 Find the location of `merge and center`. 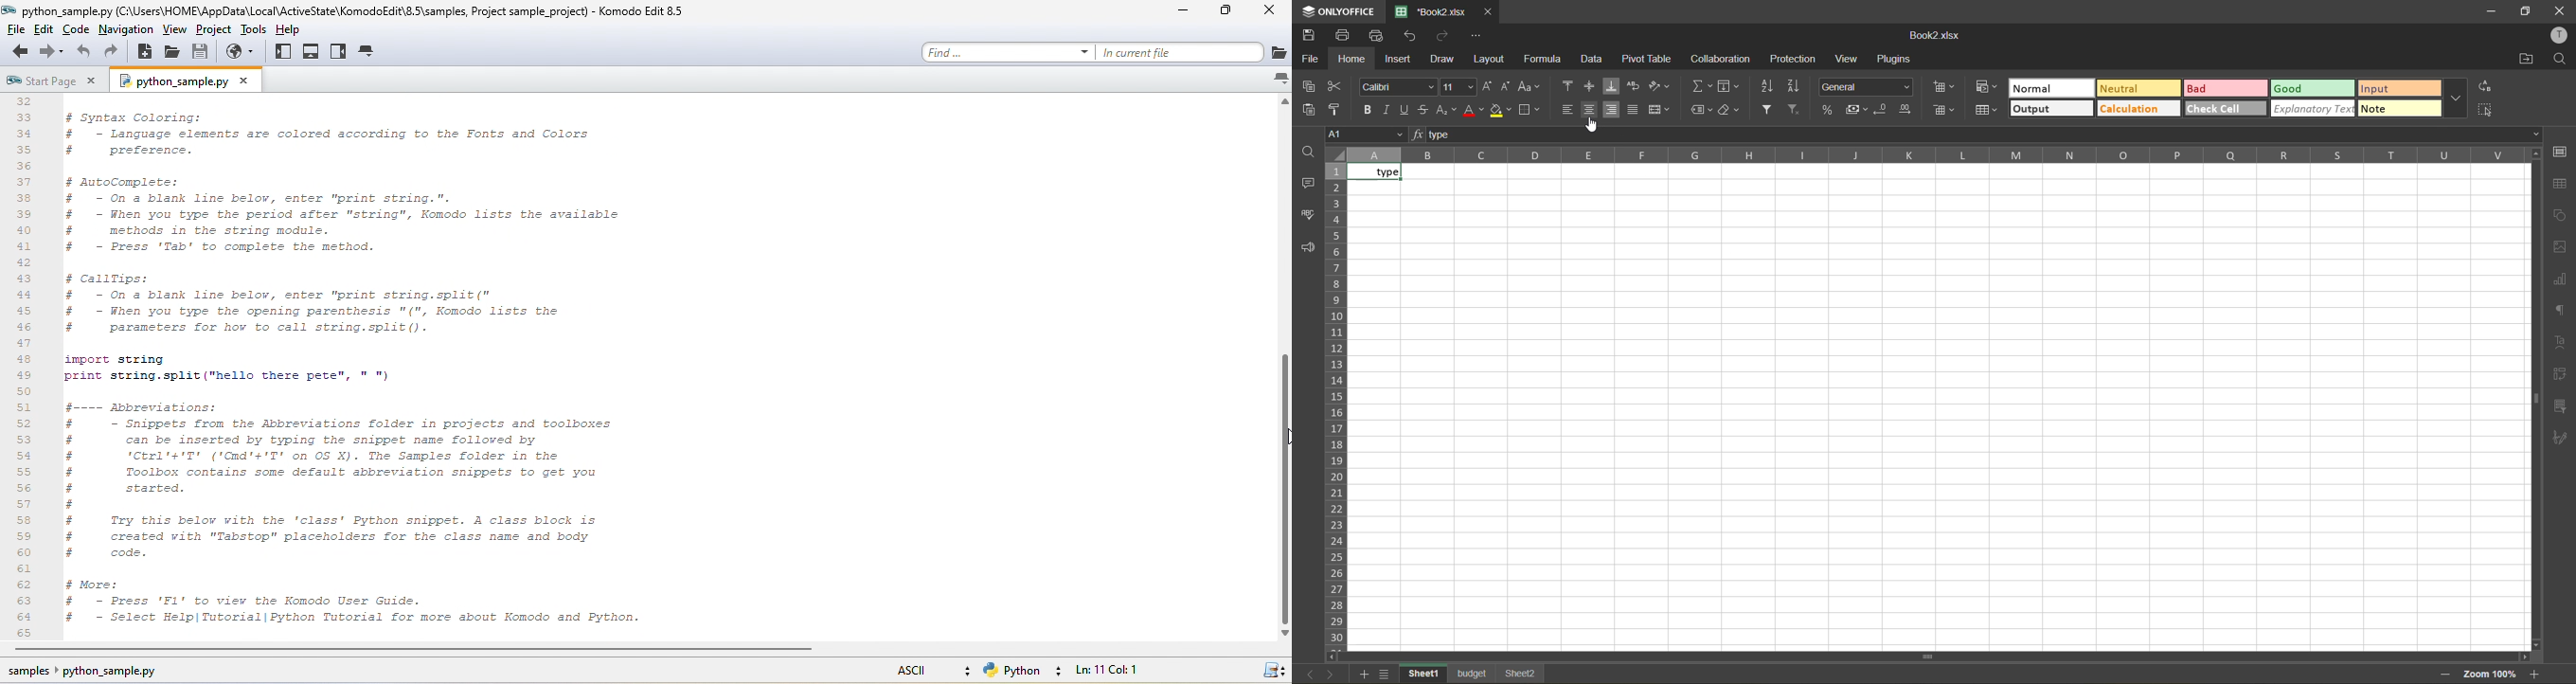

merge and center is located at coordinates (1660, 110).